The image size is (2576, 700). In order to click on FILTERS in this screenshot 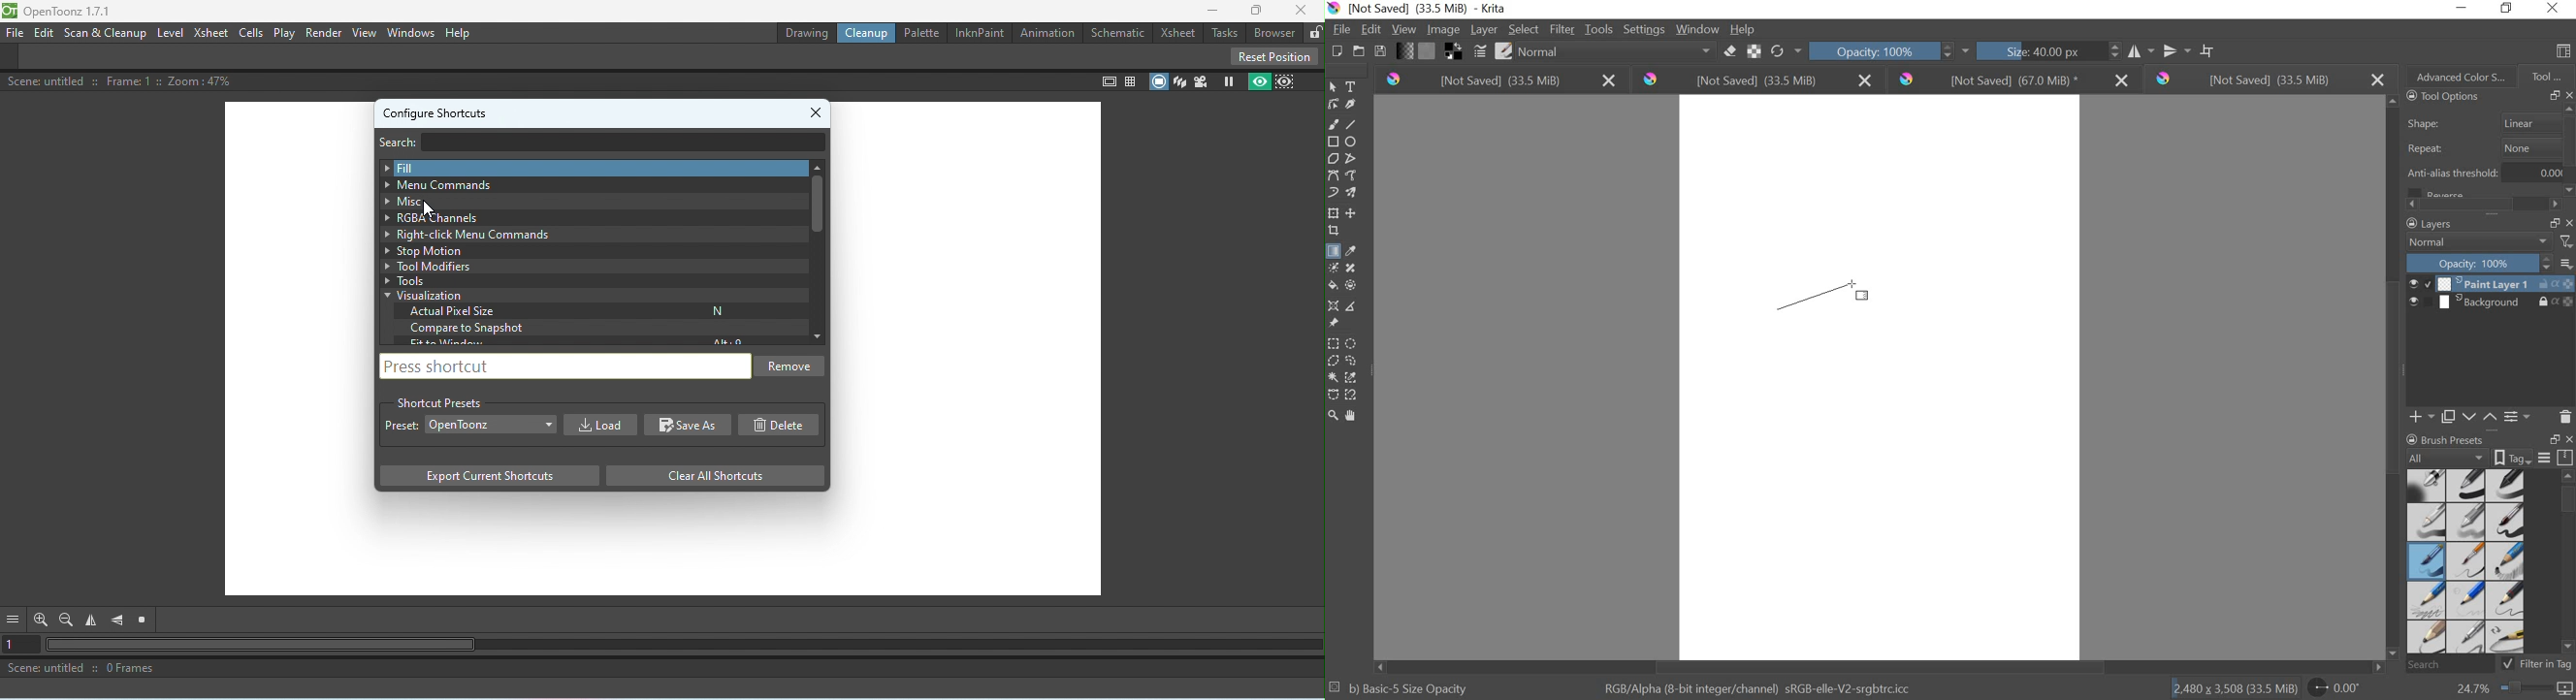, I will do `click(2566, 241)`.